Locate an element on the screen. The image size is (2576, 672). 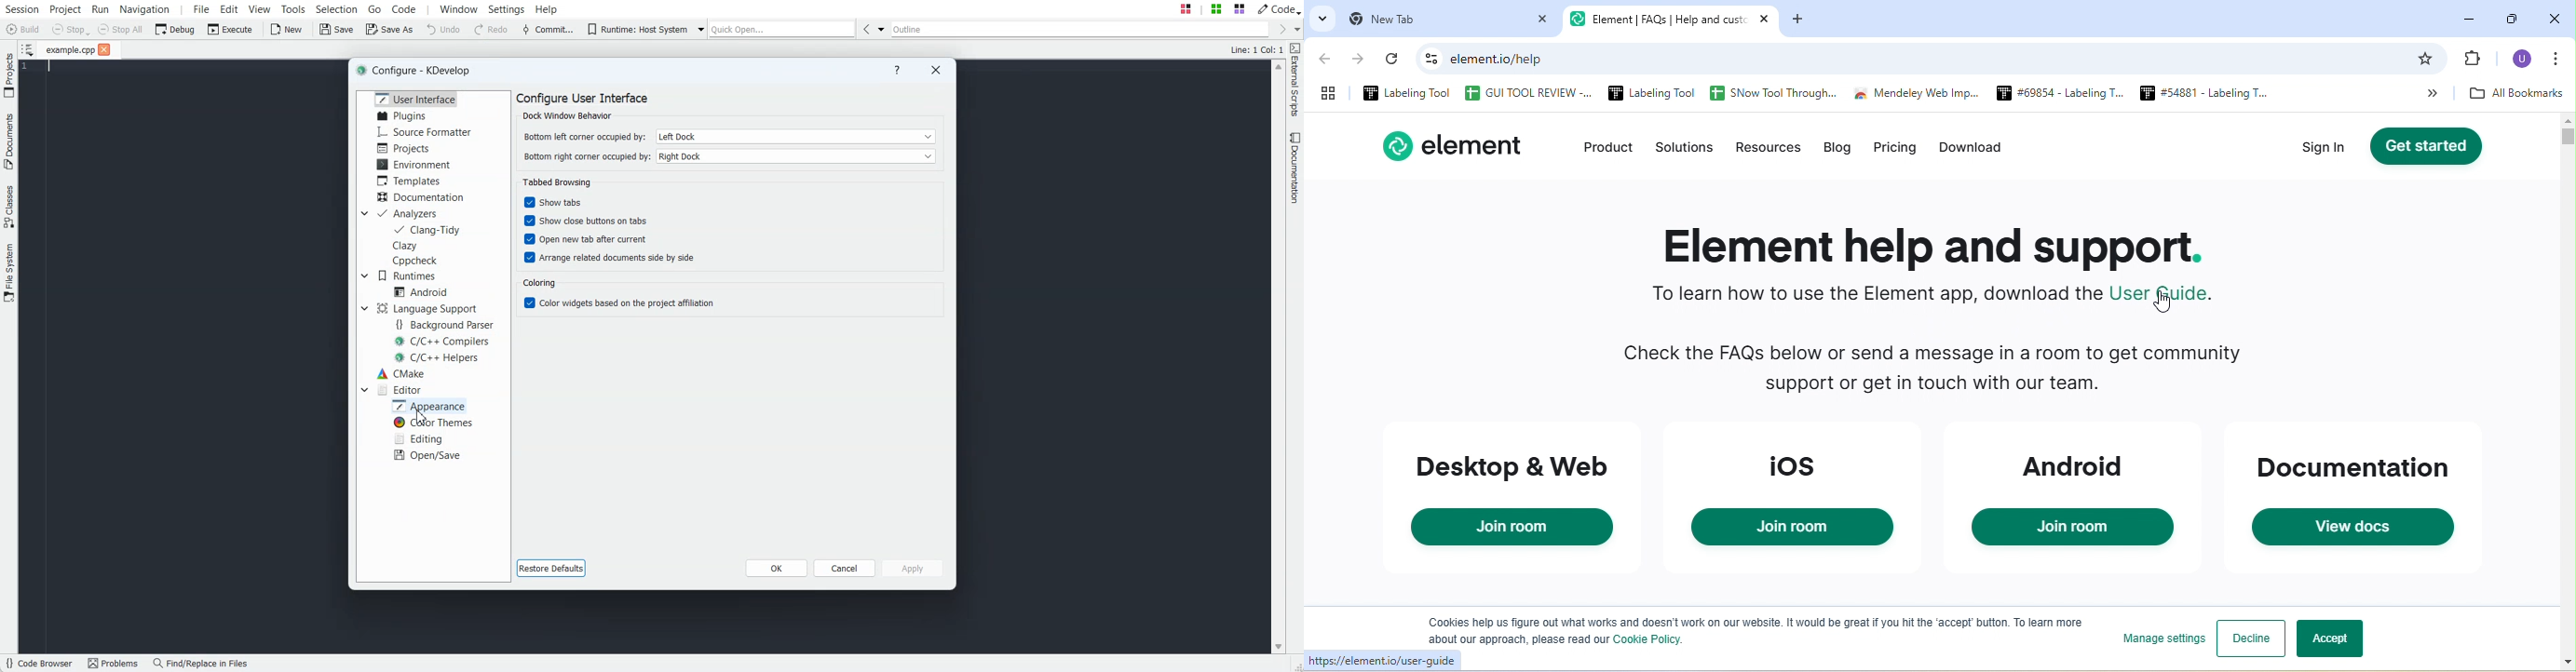
cursor is located at coordinates (2163, 302).